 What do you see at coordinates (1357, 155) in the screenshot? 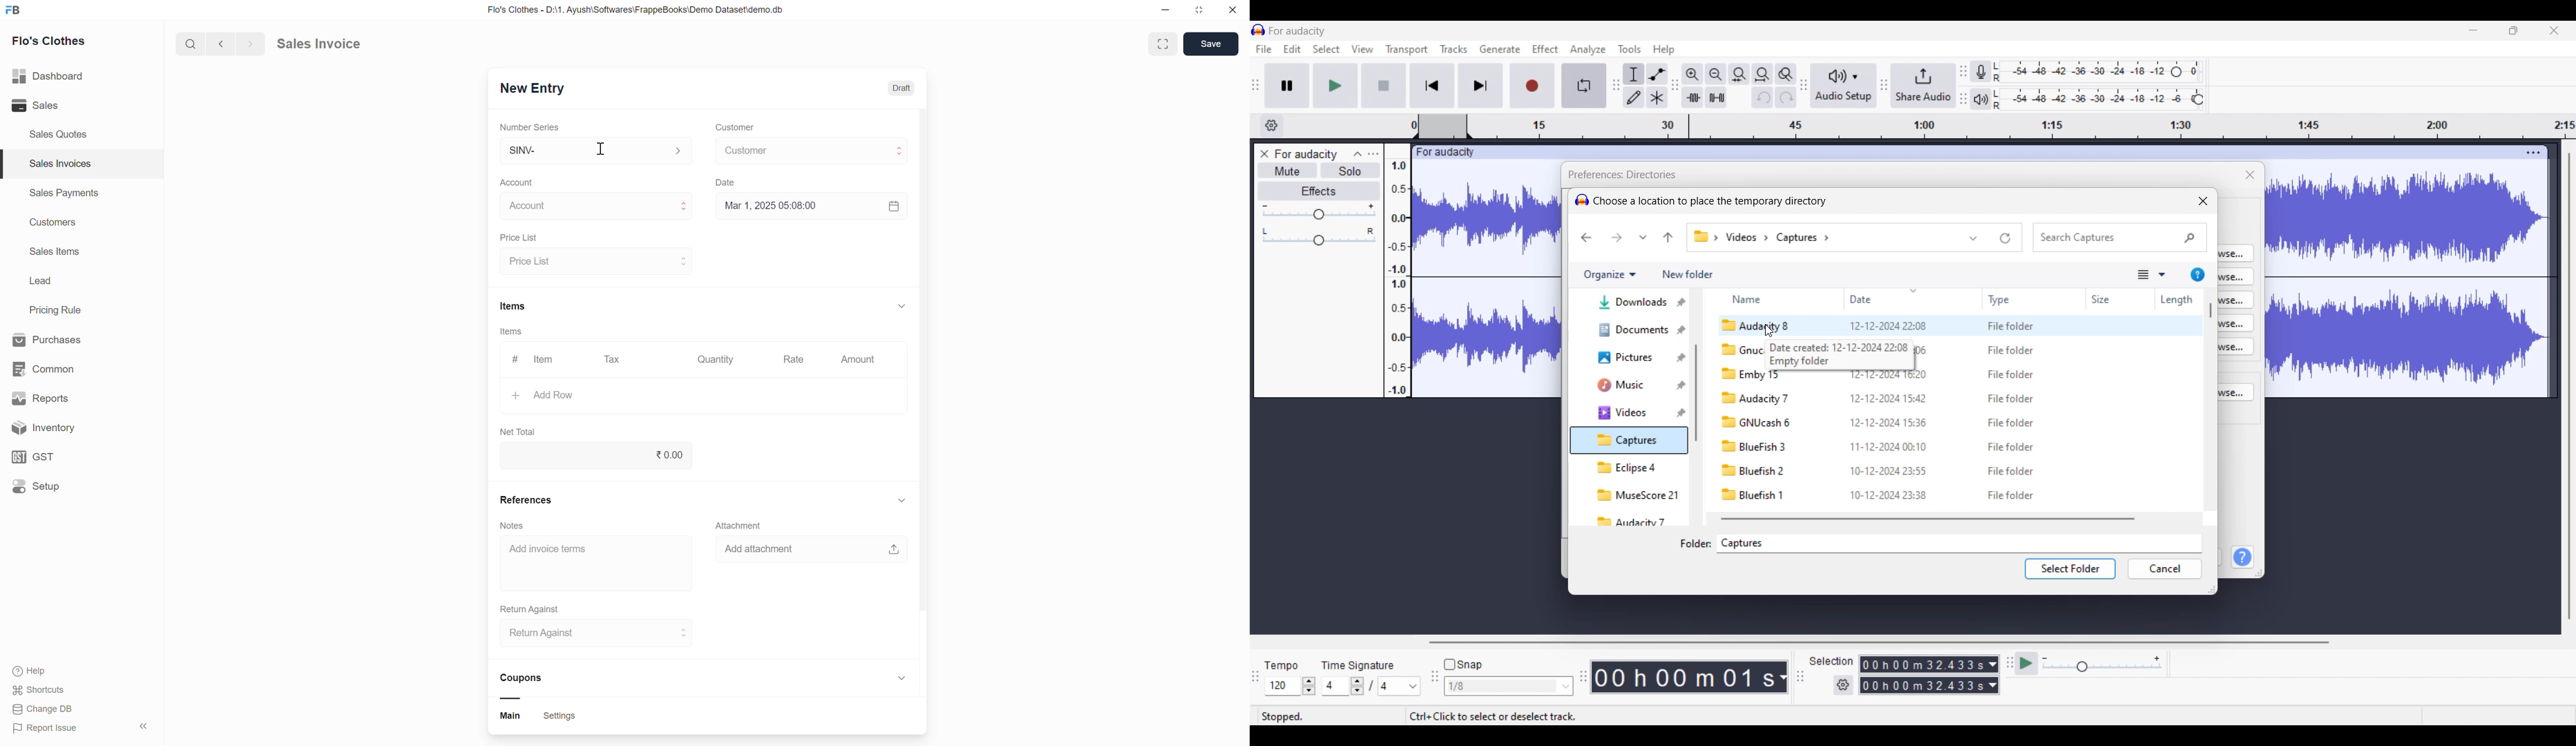
I see `Collapse ` at bounding box center [1357, 155].